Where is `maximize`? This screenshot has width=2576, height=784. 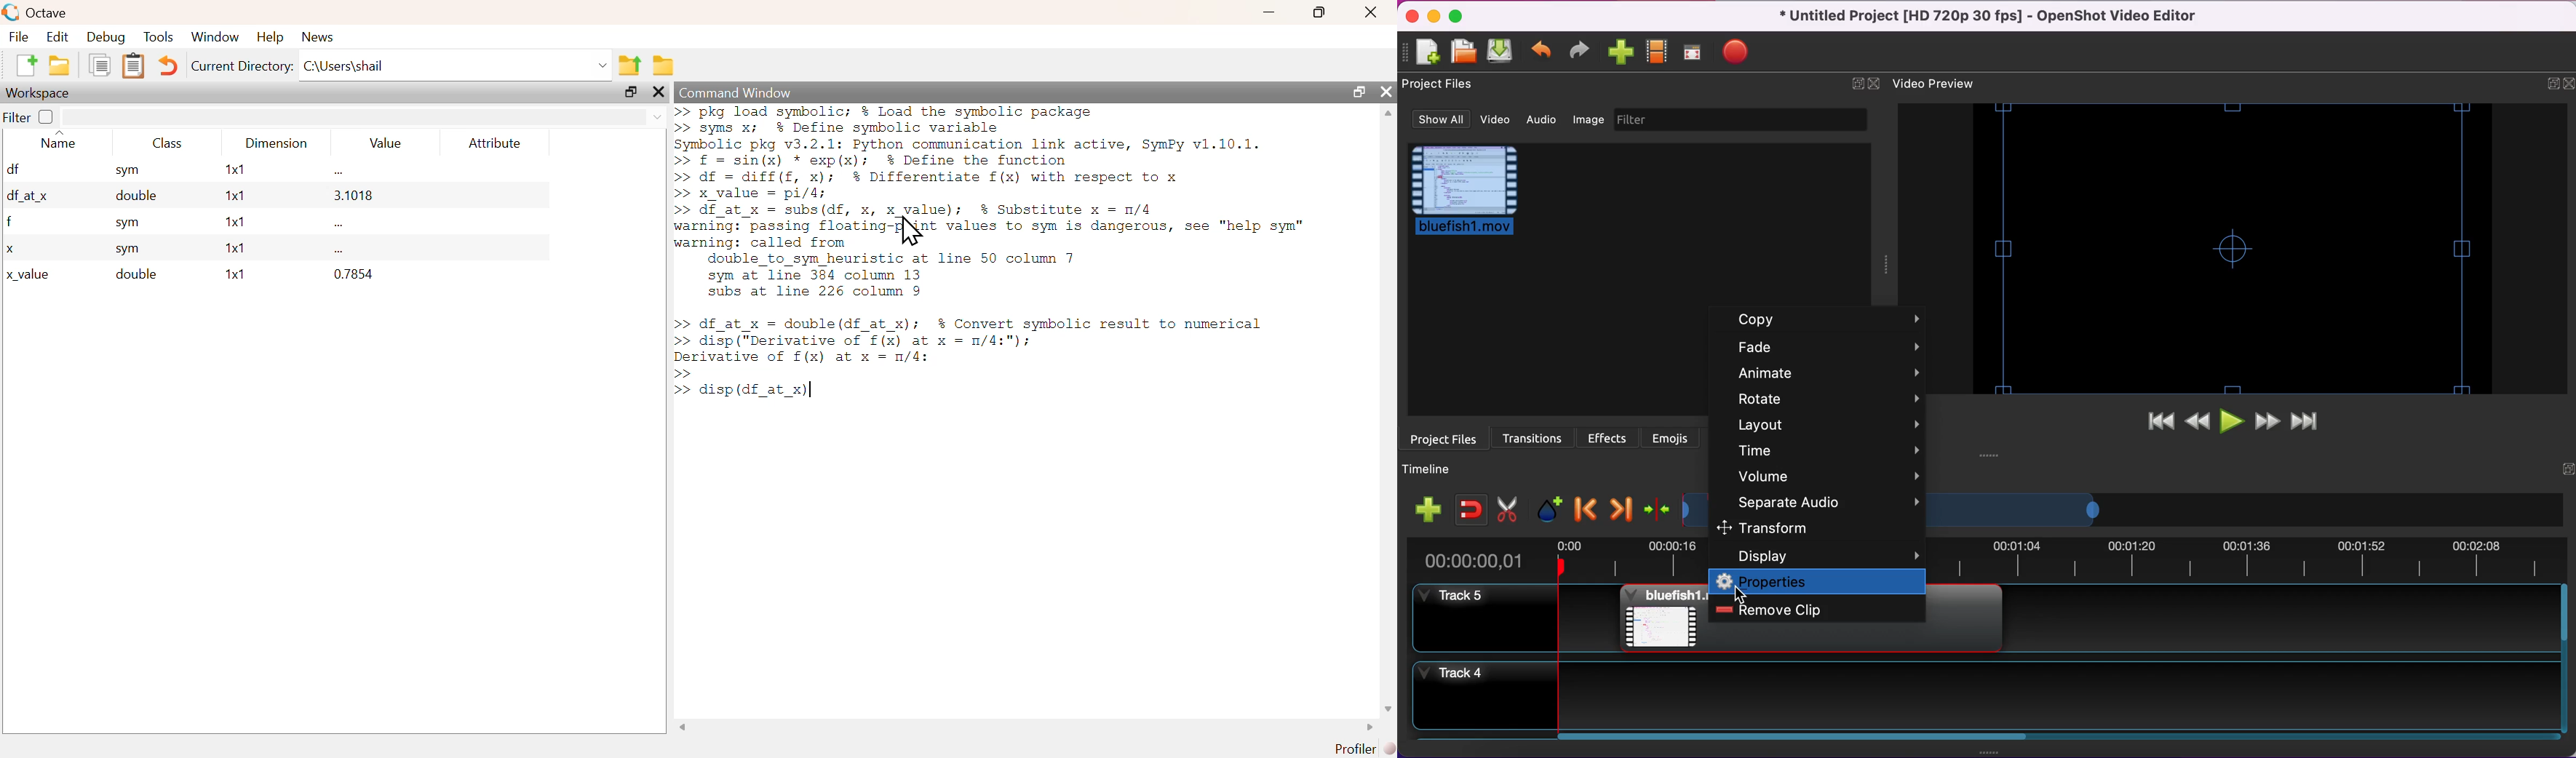
maximize is located at coordinates (1459, 19).